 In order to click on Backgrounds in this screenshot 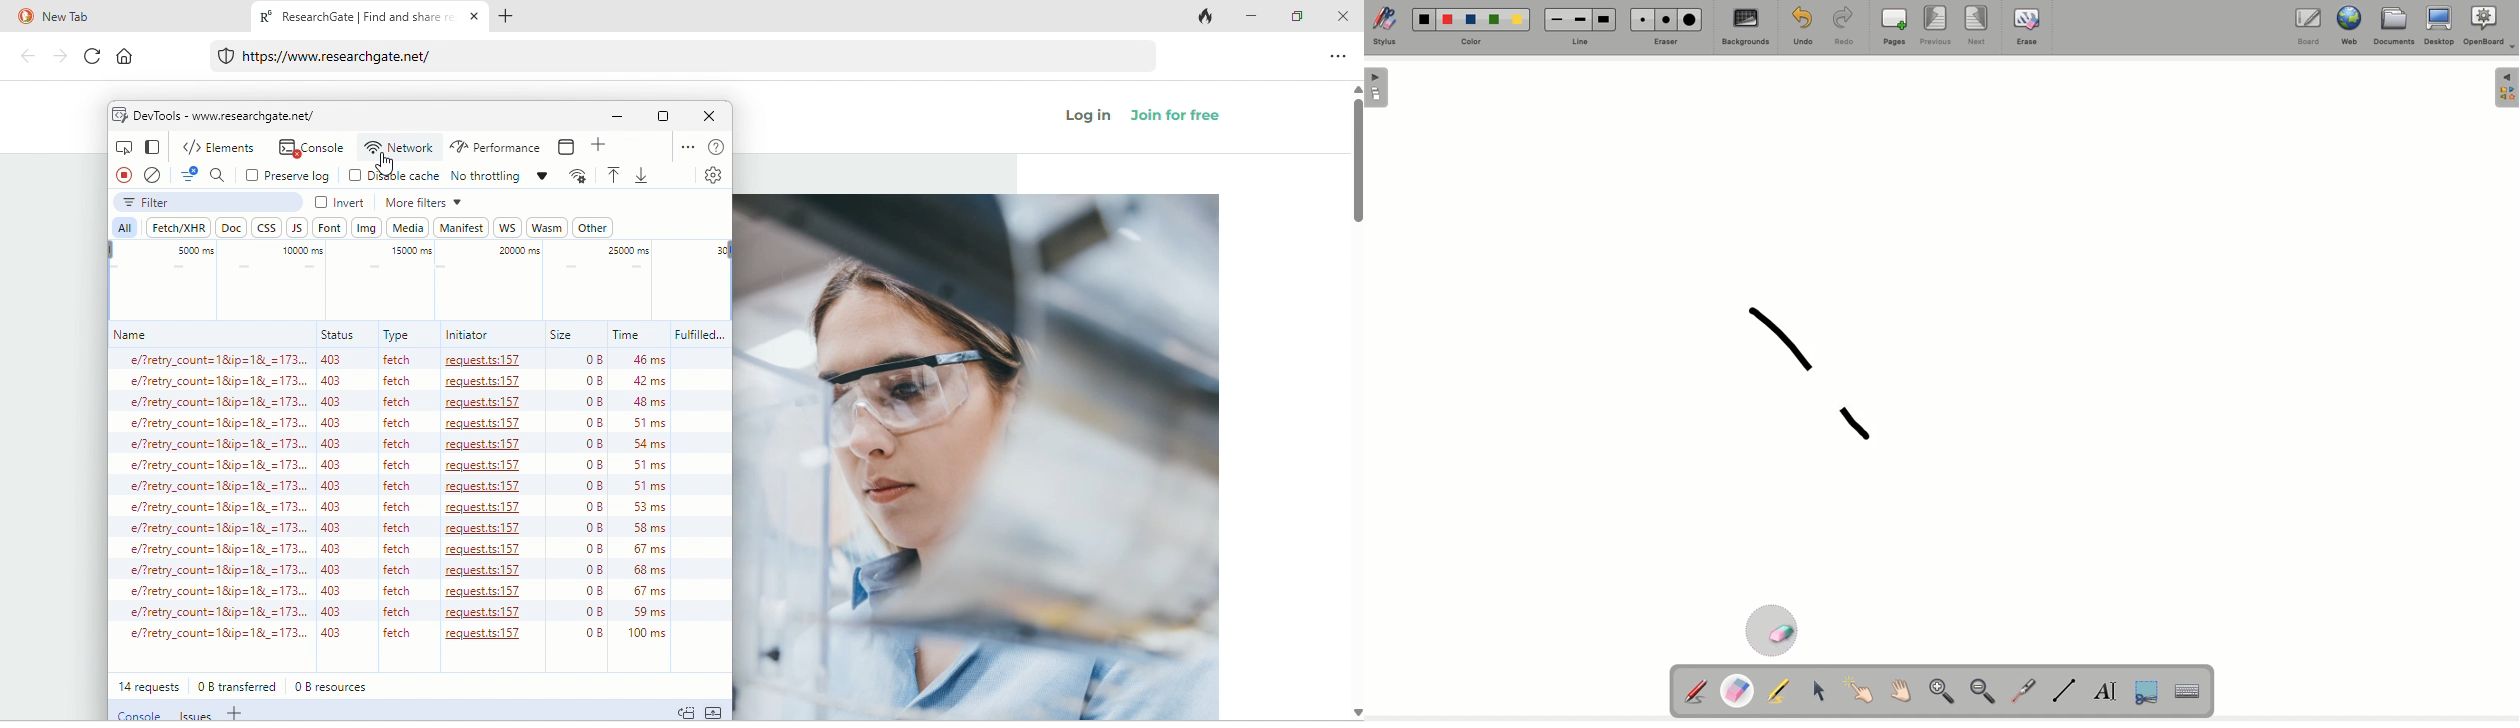, I will do `click(1747, 30)`.